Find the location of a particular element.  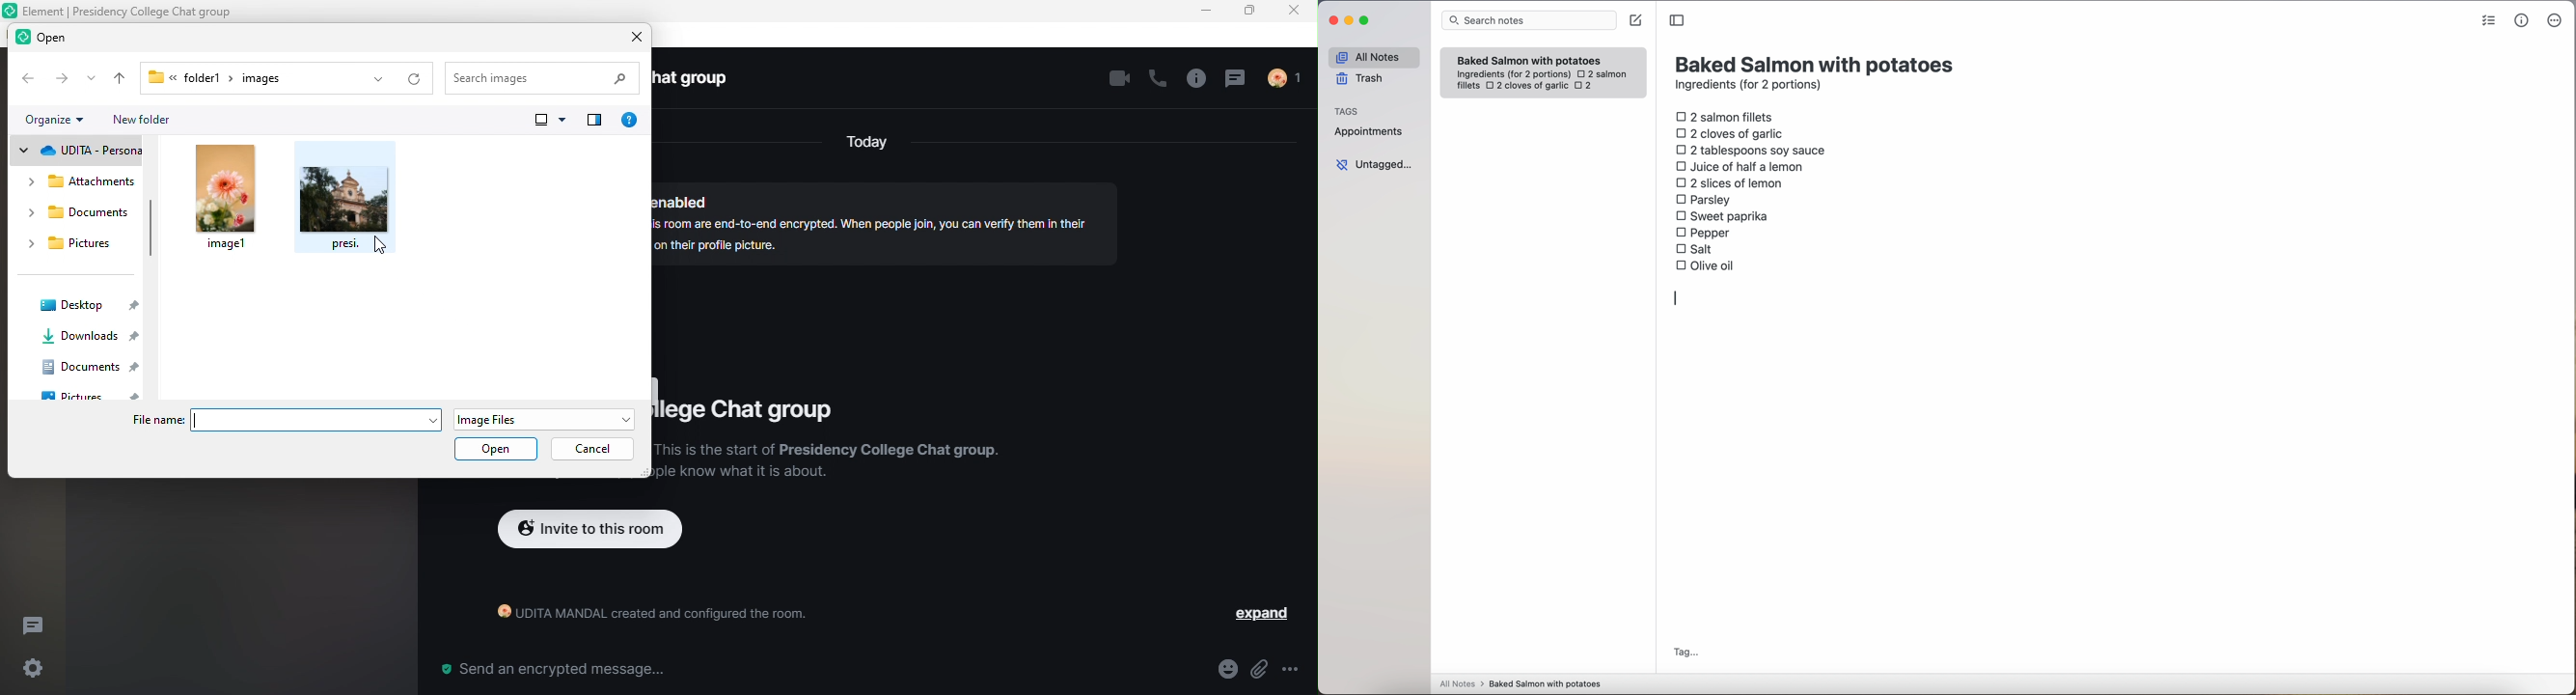

Baked Salmon with potatoes is located at coordinates (1530, 58).